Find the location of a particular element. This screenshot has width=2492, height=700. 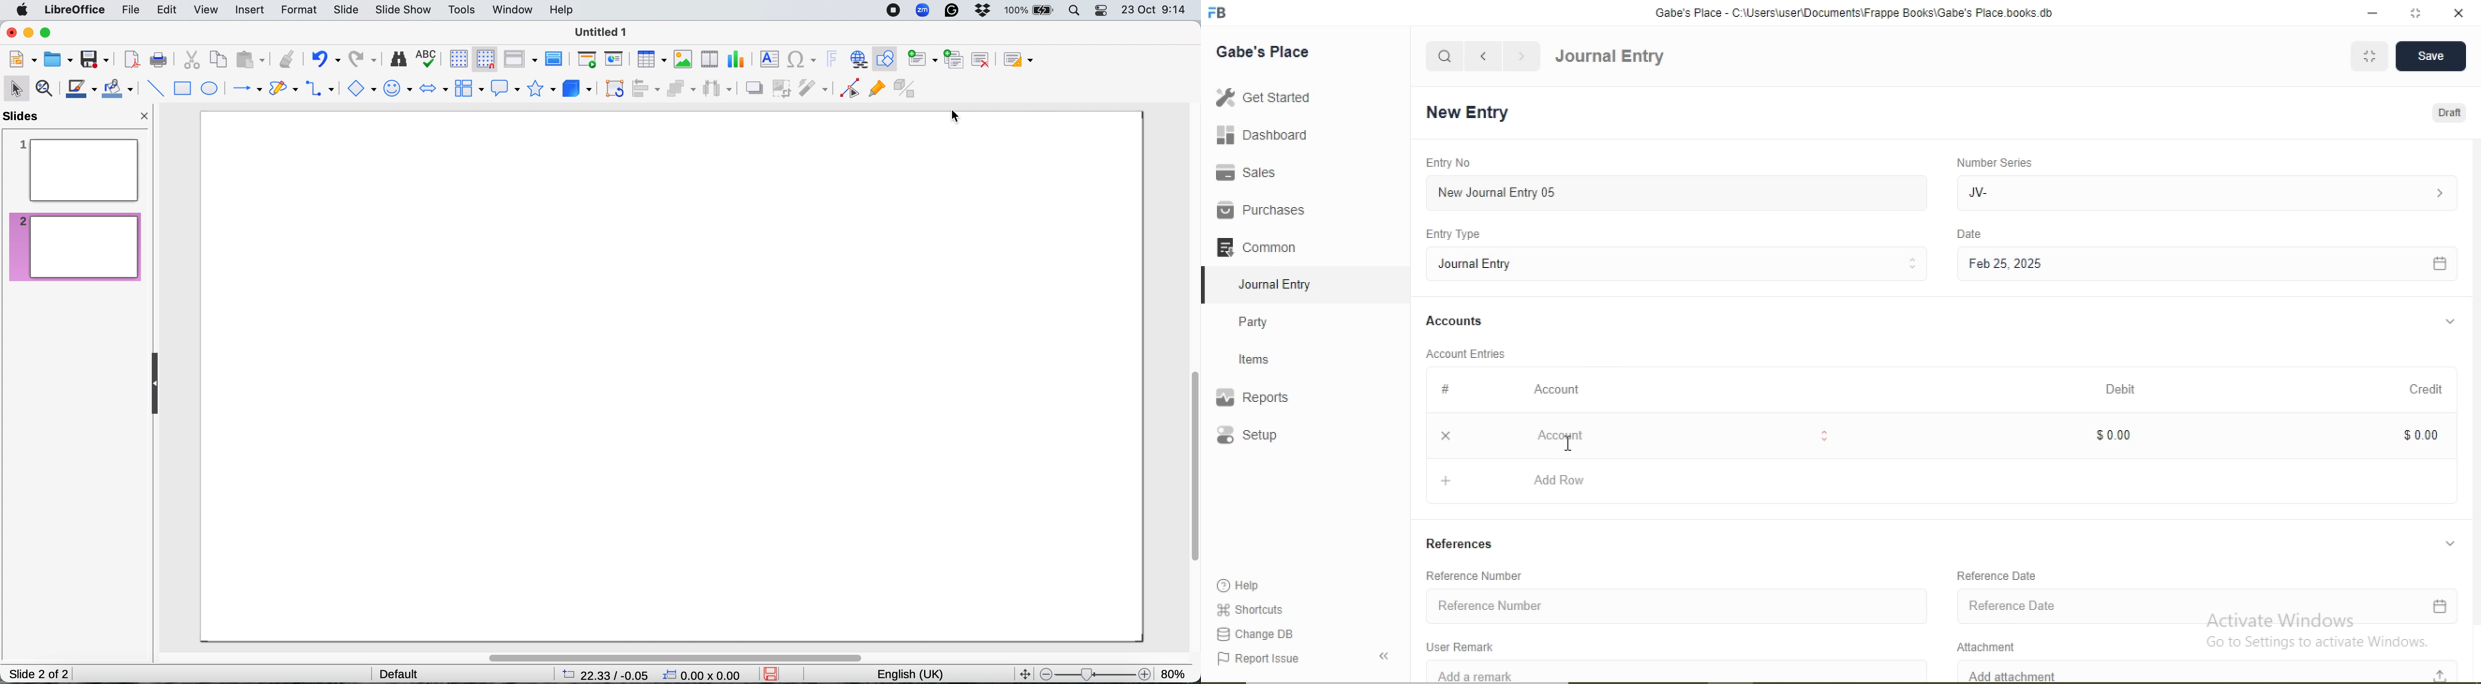

Draft is located at coordinates (2451, 114).